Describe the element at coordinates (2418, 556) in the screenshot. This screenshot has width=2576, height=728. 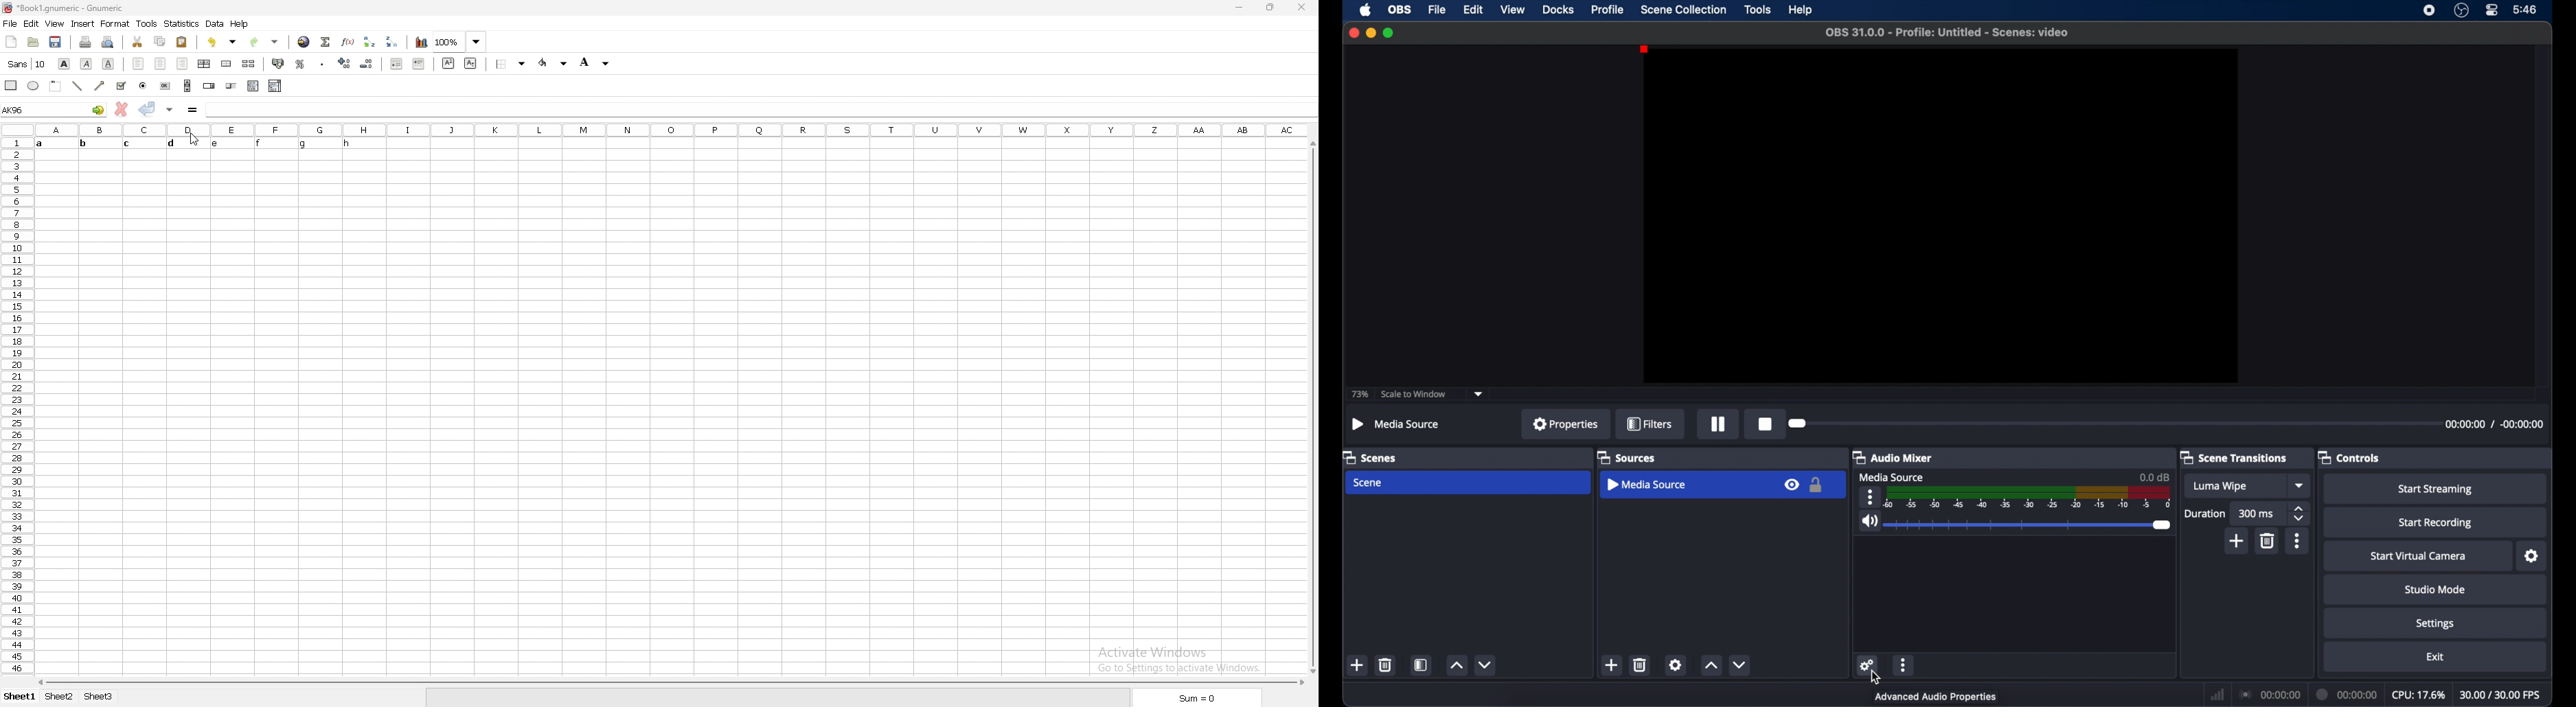
I see `start virtual camera` at that location.